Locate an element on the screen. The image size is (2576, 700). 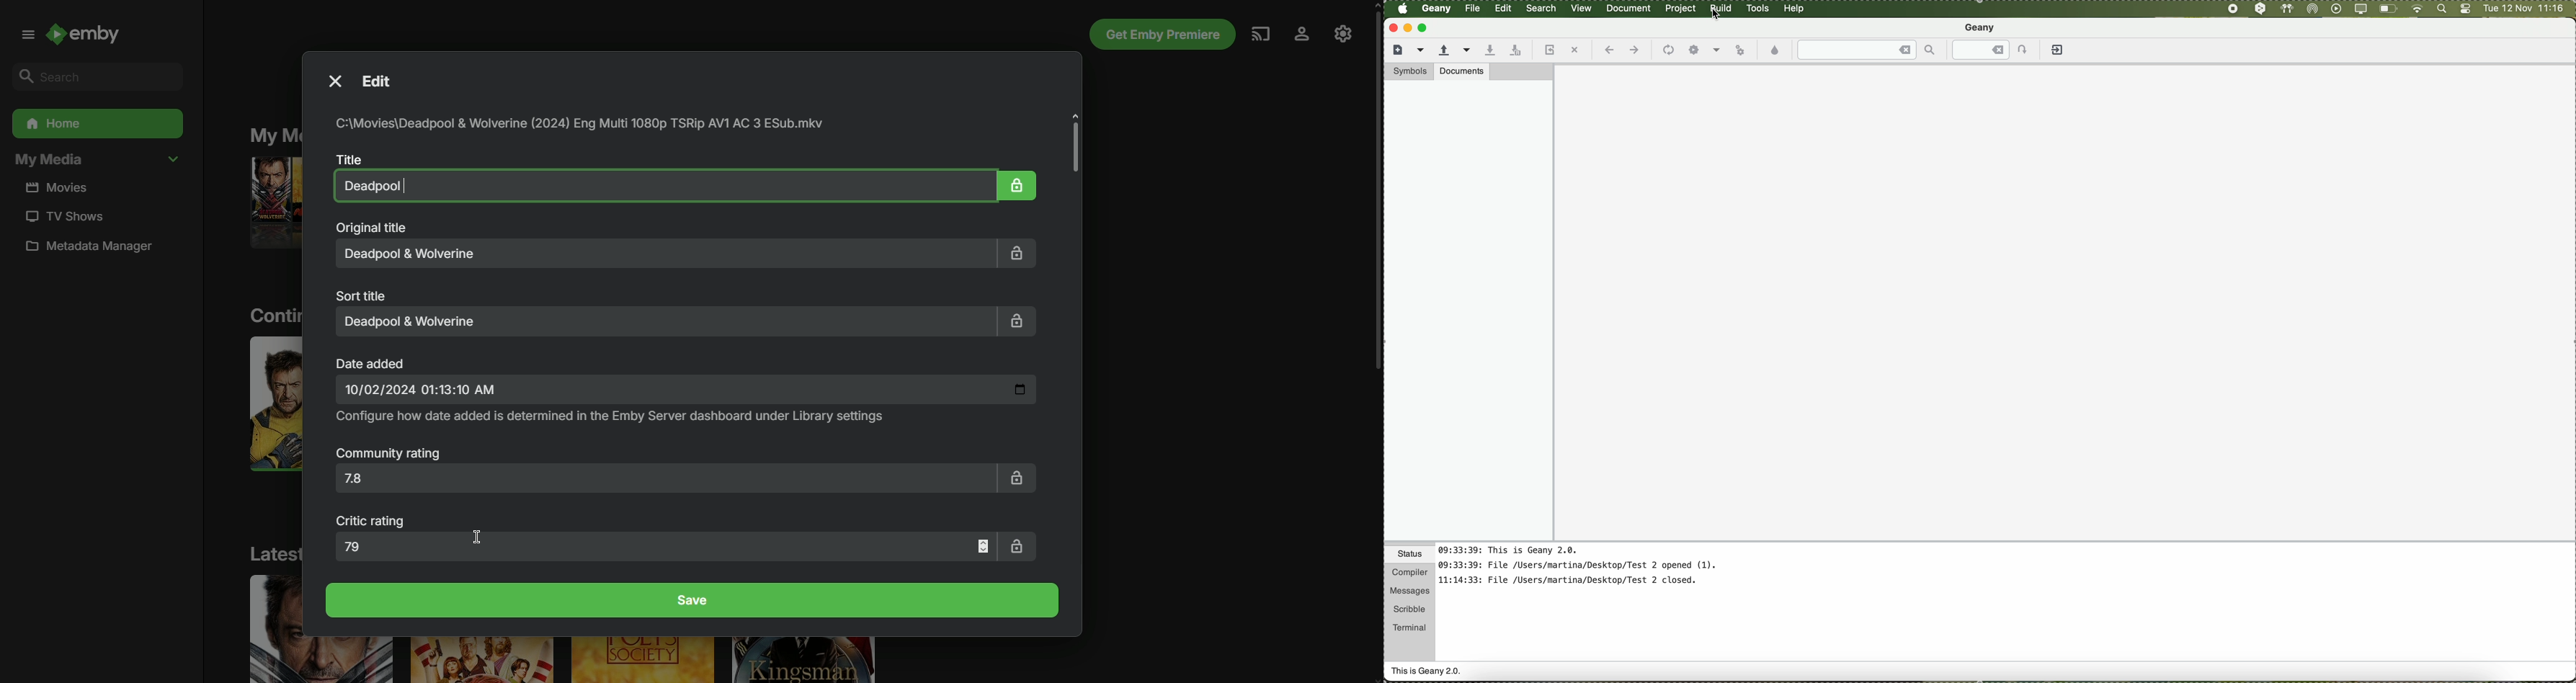
Movies is located at coordinates (63, 188).